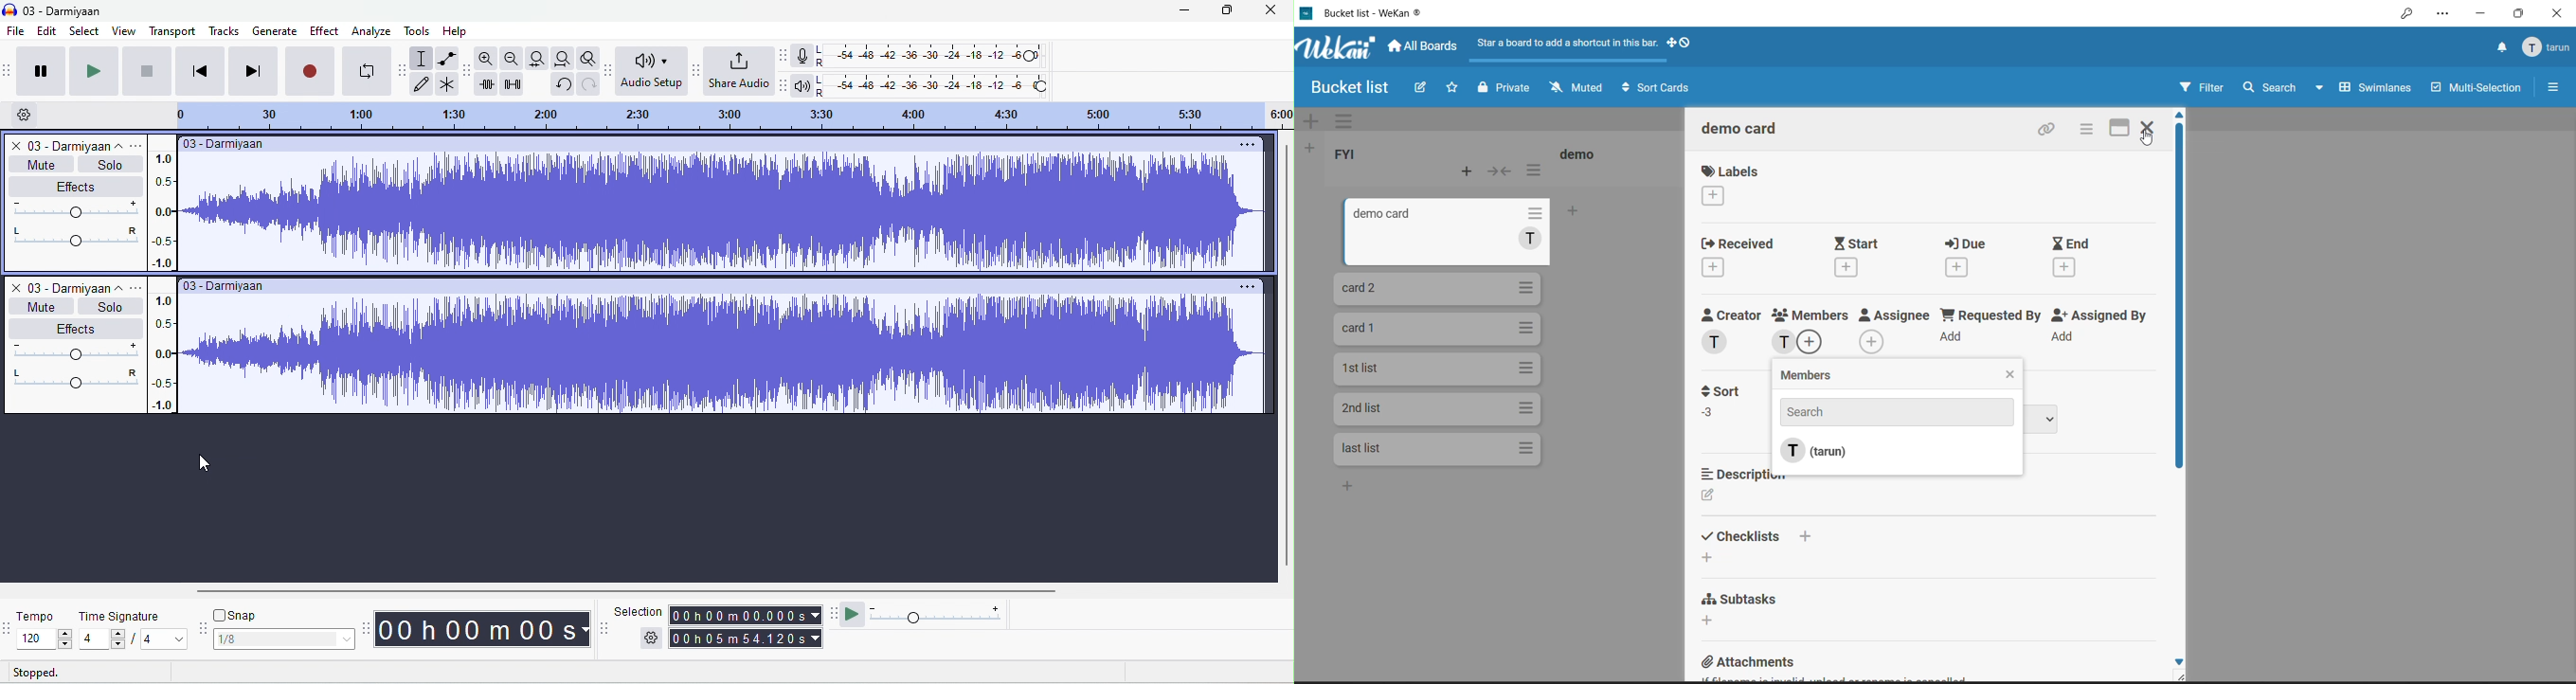 The image size is (2576, 700). Describe the element at coordinates (373, 30) in the screenshot. I see `analyze` at that location.